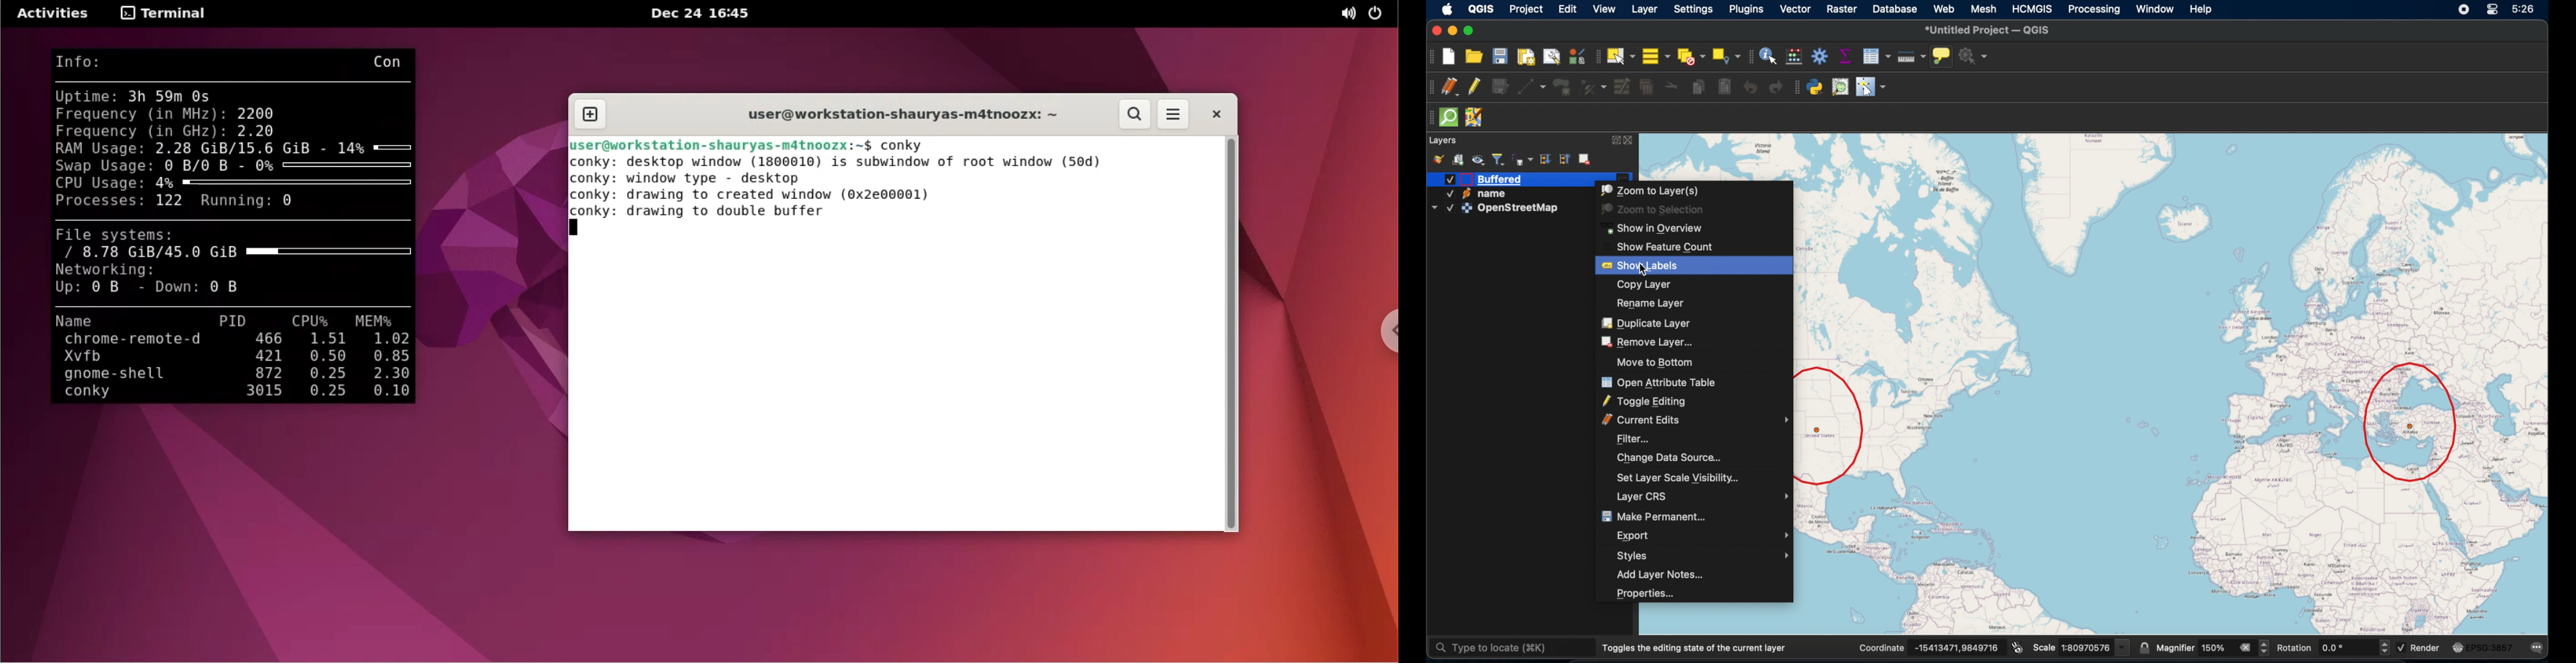  What do you see at coordinates (1644, 401) in the screenshot?
I see `toggle editing` at bounding box center [1644, 401].